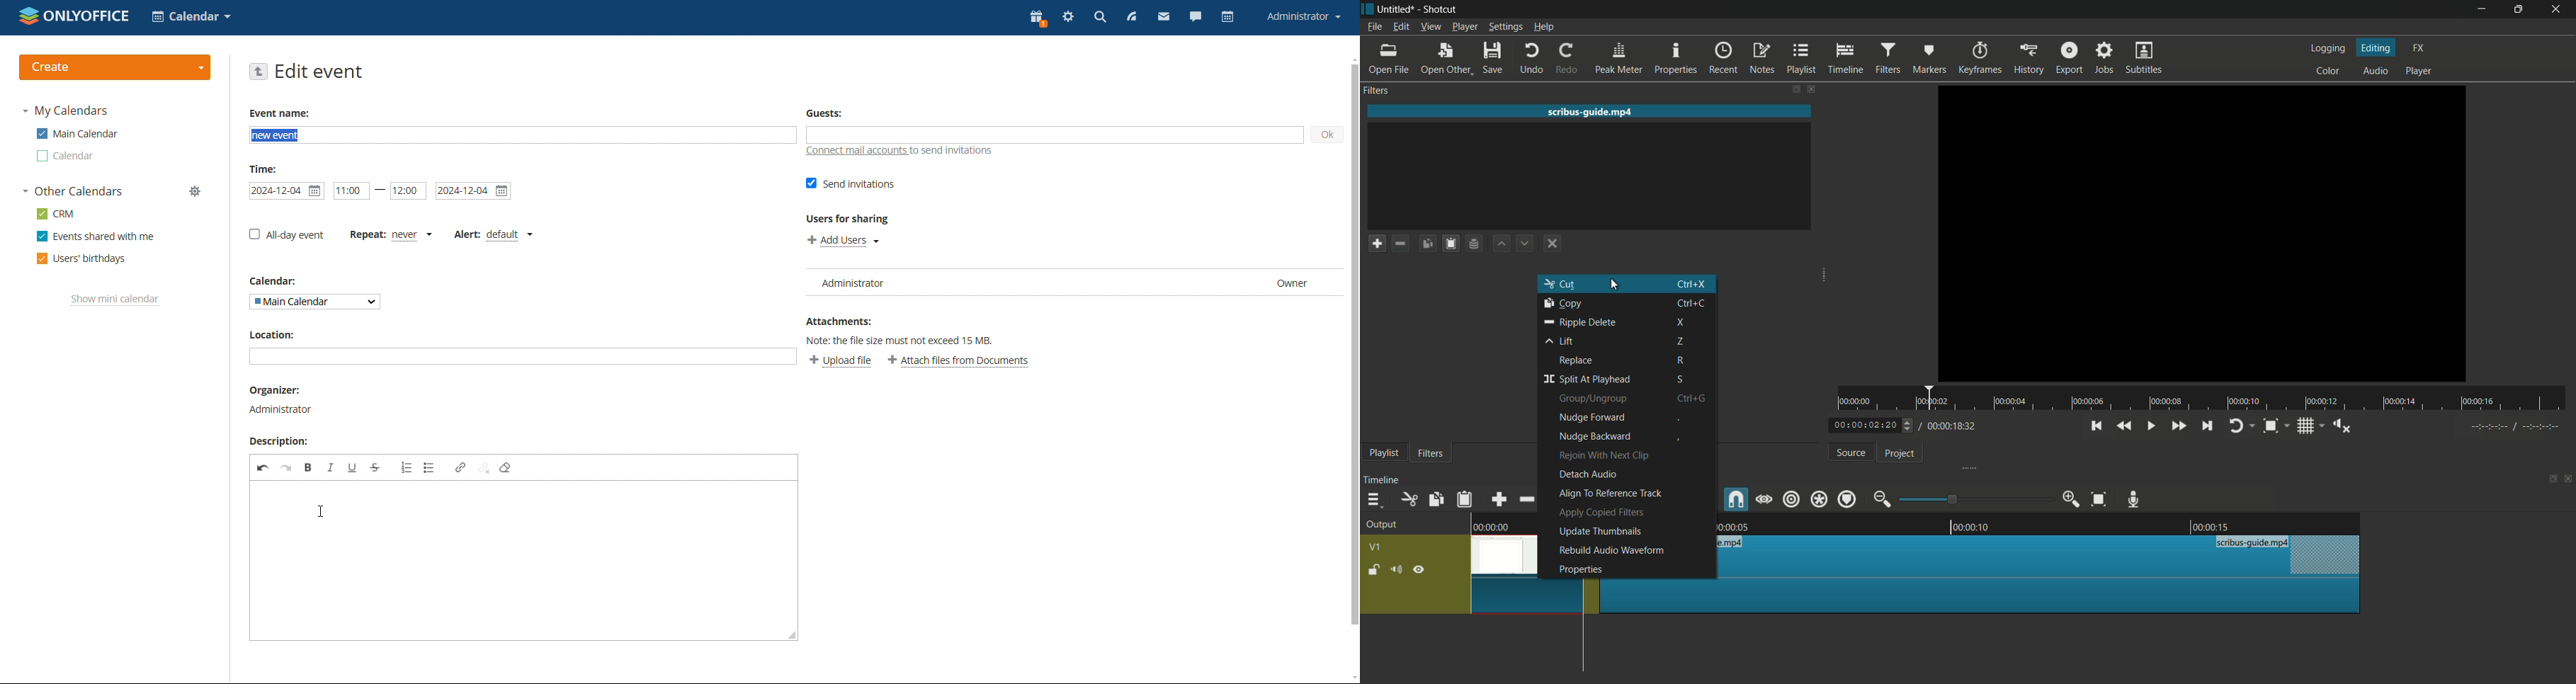 Image resolution: width=2576 pixels, height=700 pixels. Describe the element at coordinates (1881, 498) in the screenshot. I see `zoom out` at that location.